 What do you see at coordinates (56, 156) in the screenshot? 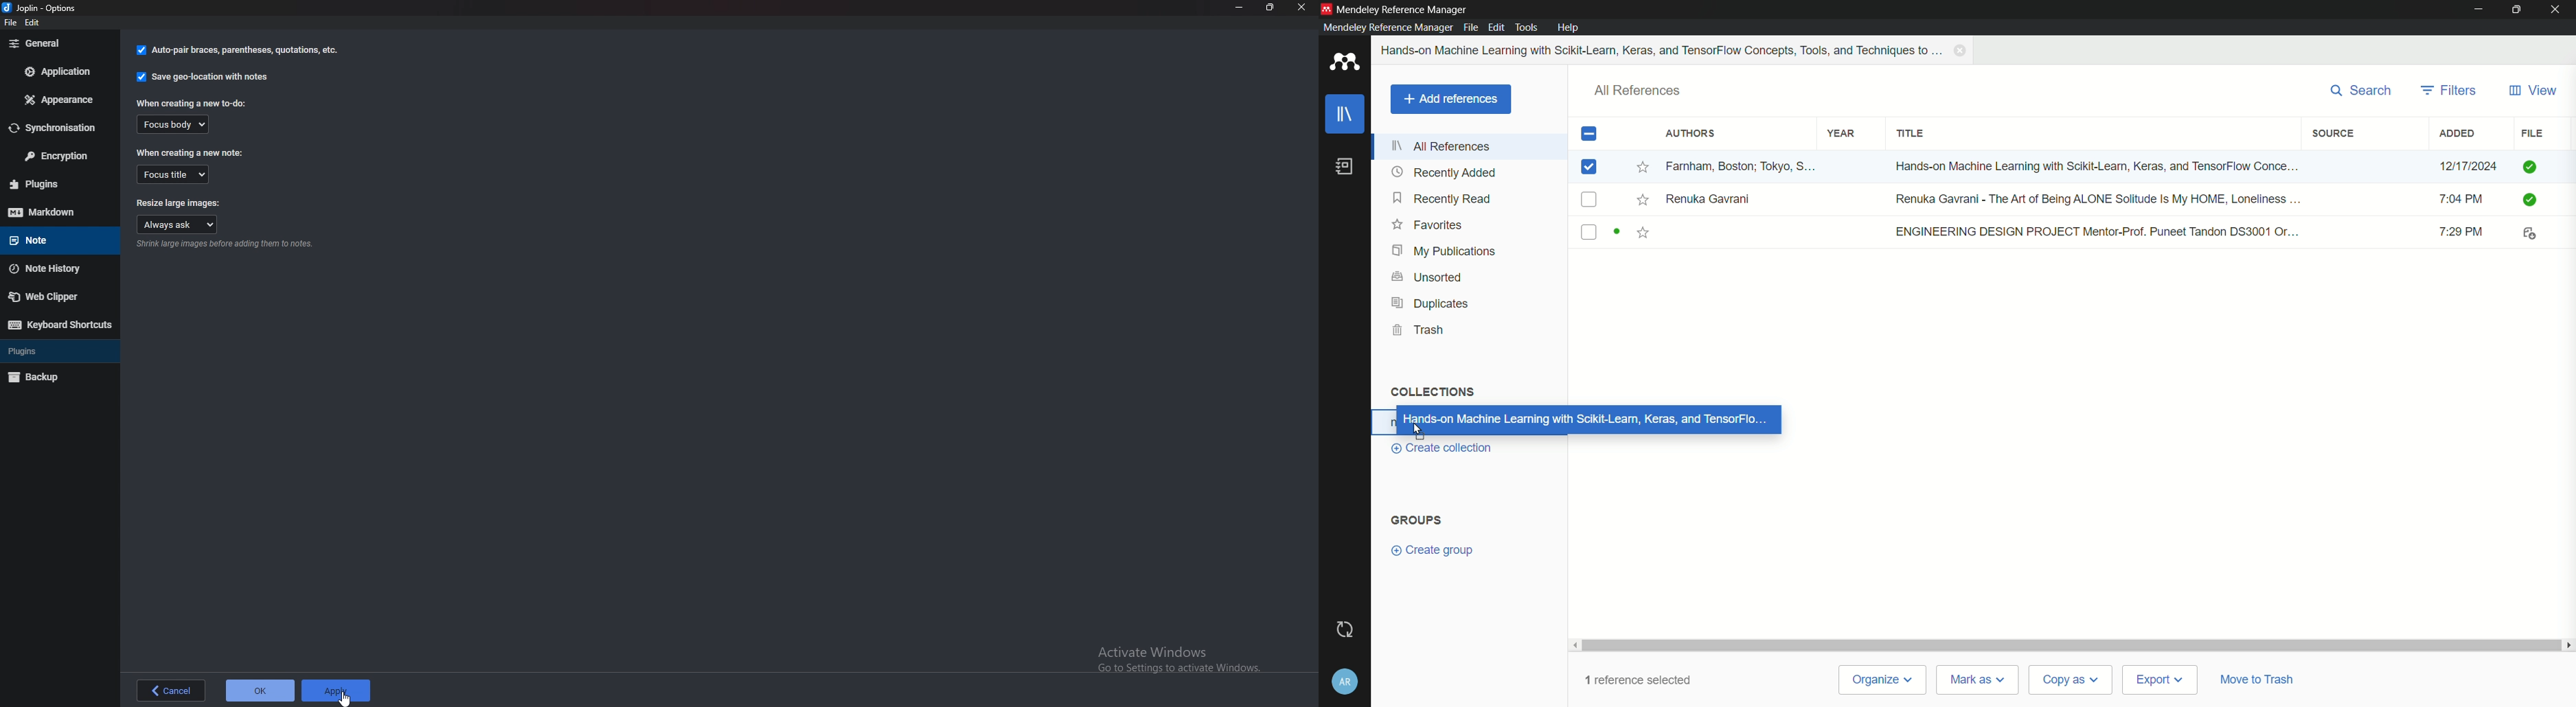
I see `Encryption` at bounding box center [56, 156].